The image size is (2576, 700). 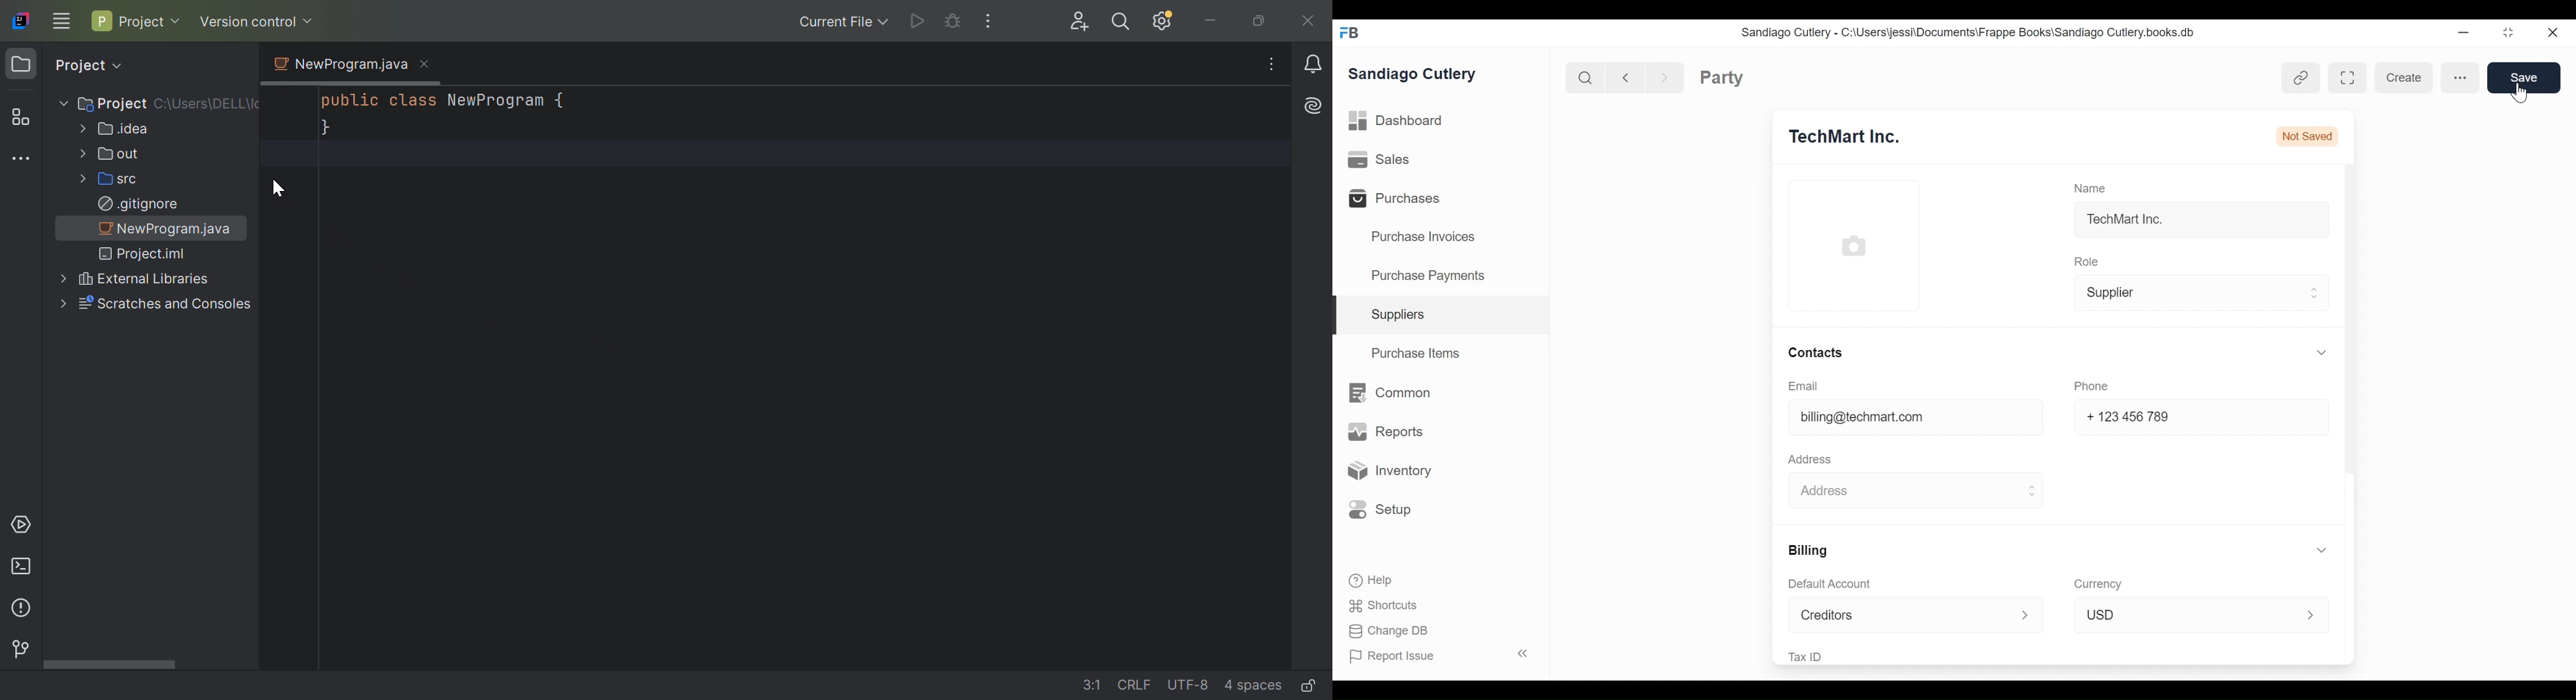 What do you see at coordinates (123, 178) in the screenshot?
I see `src` at bounding box center [123, 178].